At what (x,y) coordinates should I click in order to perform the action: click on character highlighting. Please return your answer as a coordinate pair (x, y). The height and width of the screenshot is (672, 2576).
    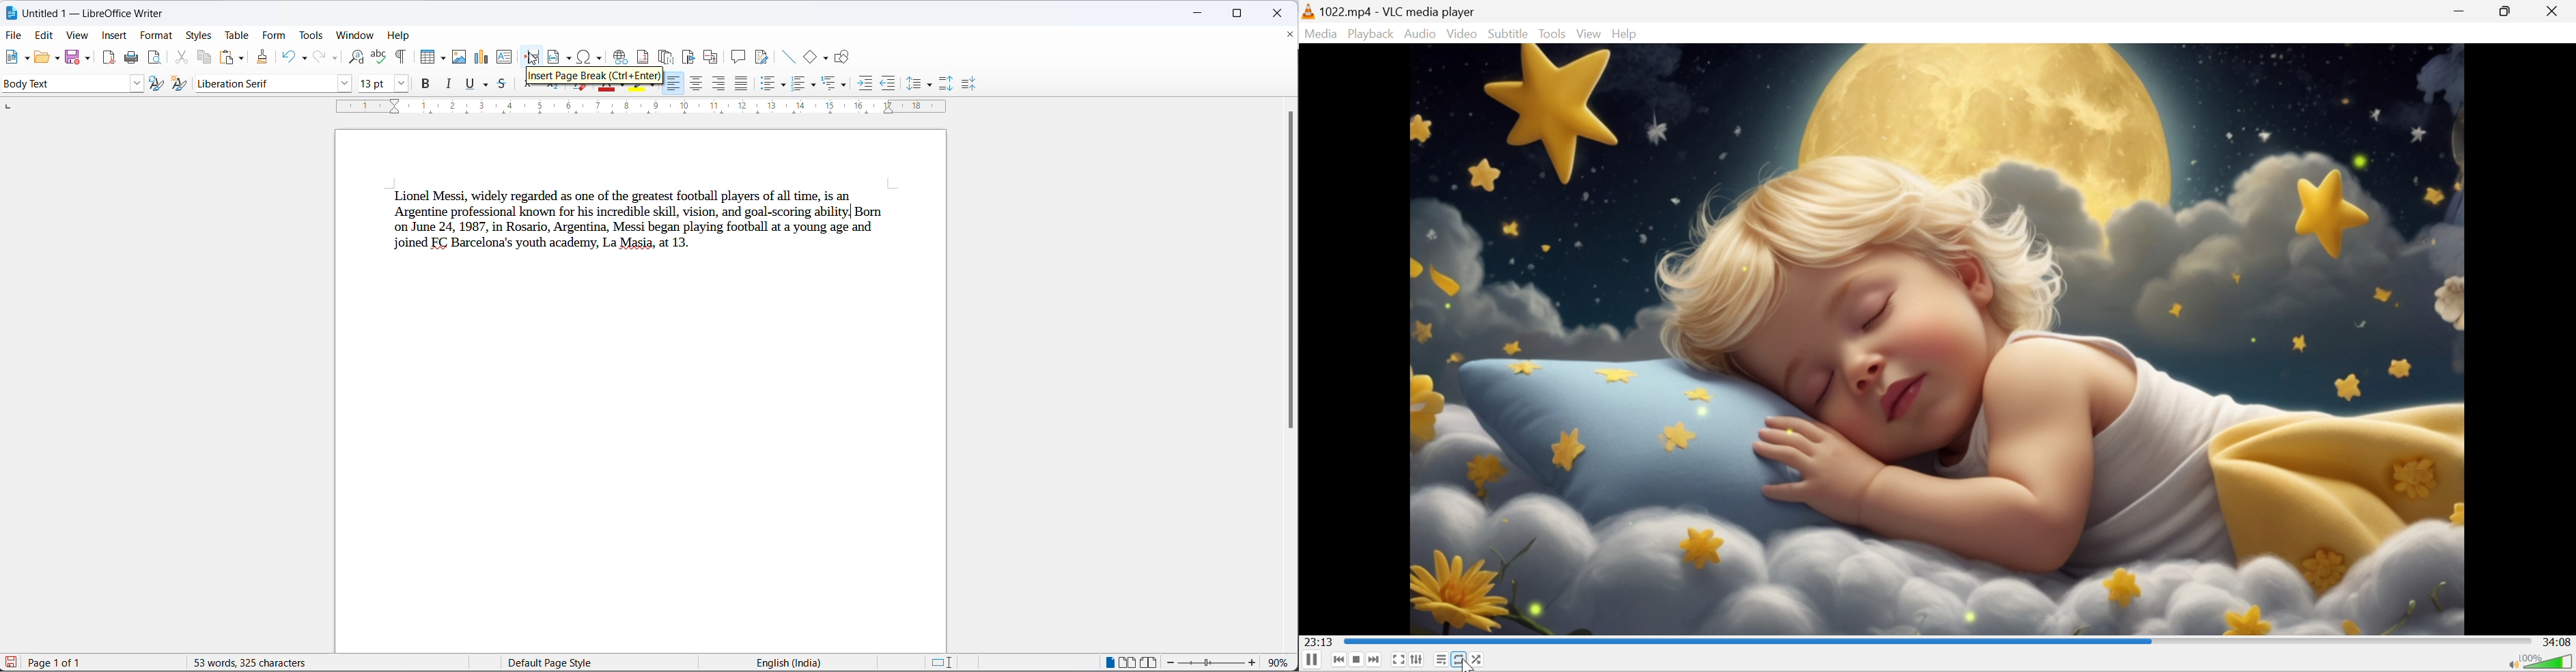
    Looking at the image, I should click on (655, 87).